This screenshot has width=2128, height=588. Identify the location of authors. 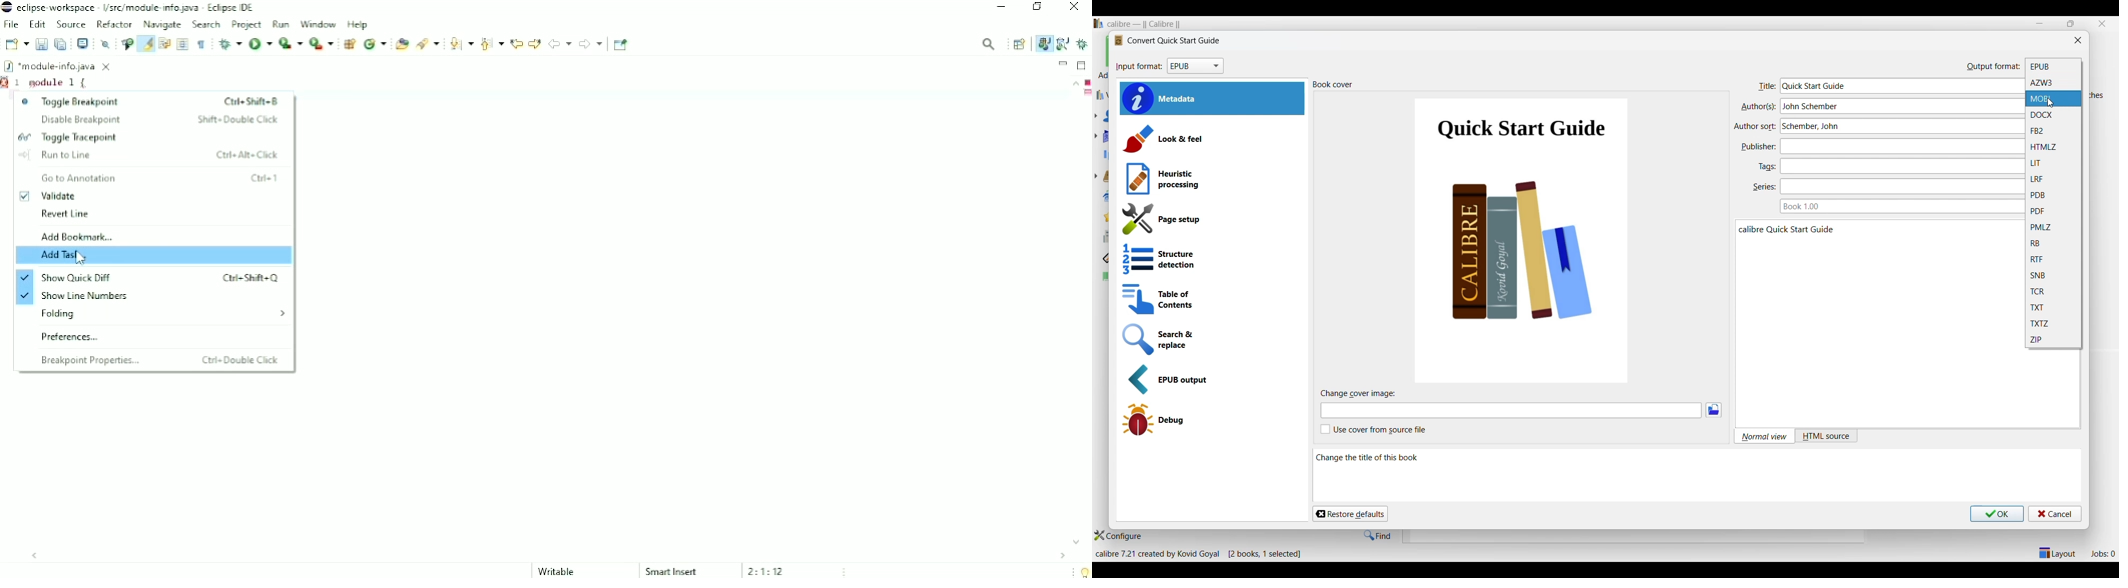
(1757, 107).